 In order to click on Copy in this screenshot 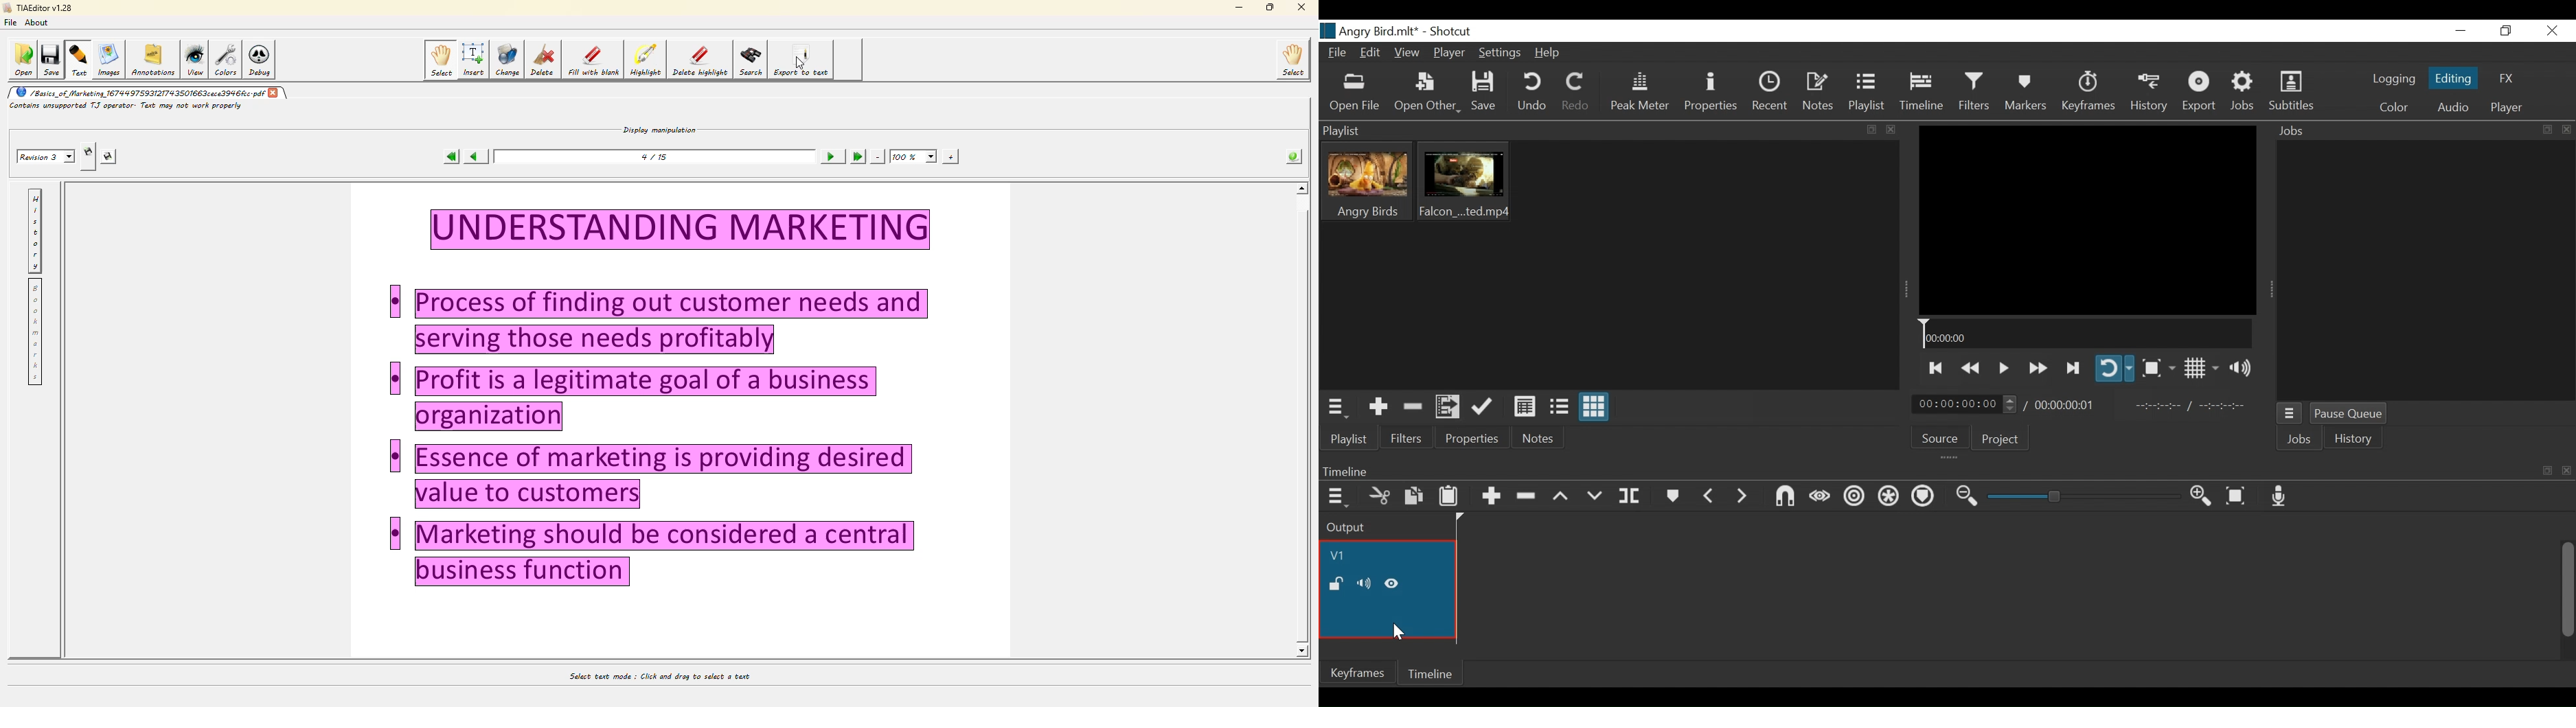, I will do `click(1414, 497)`.